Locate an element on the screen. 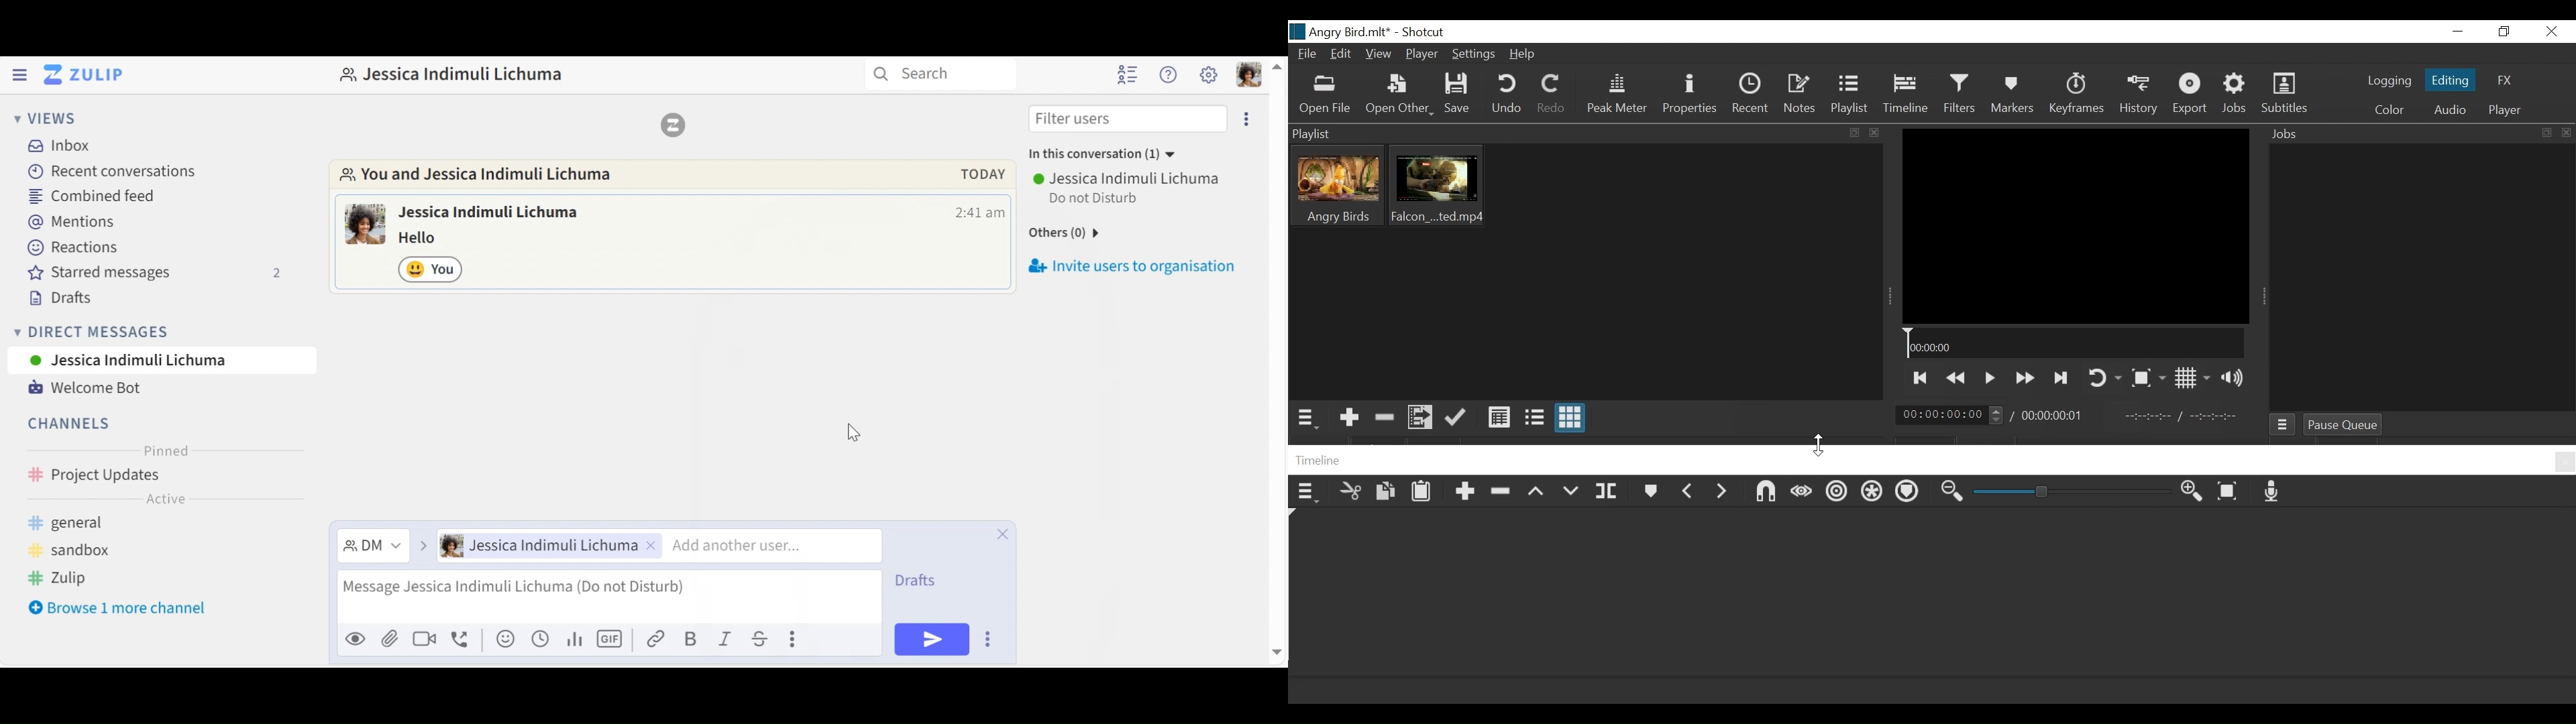 The image size is (2576, 728). Append is located at coordinates (1466, 493).